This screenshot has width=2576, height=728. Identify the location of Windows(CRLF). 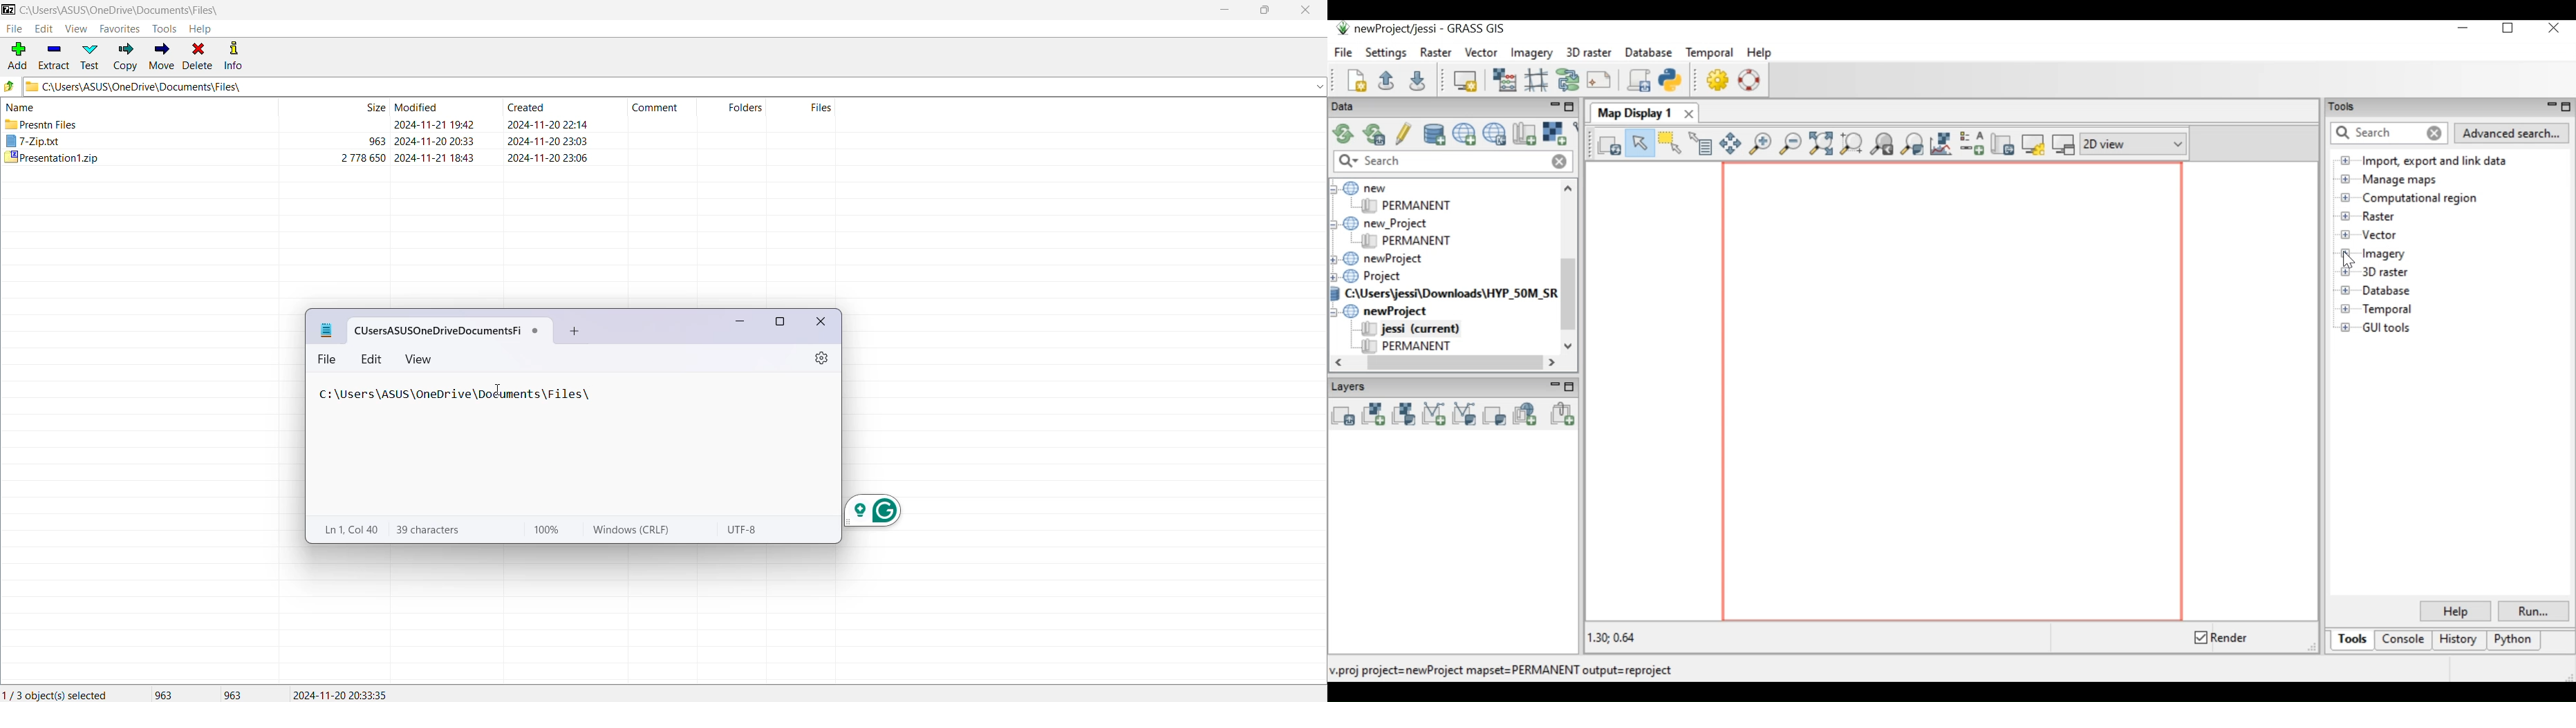
(631, 529).